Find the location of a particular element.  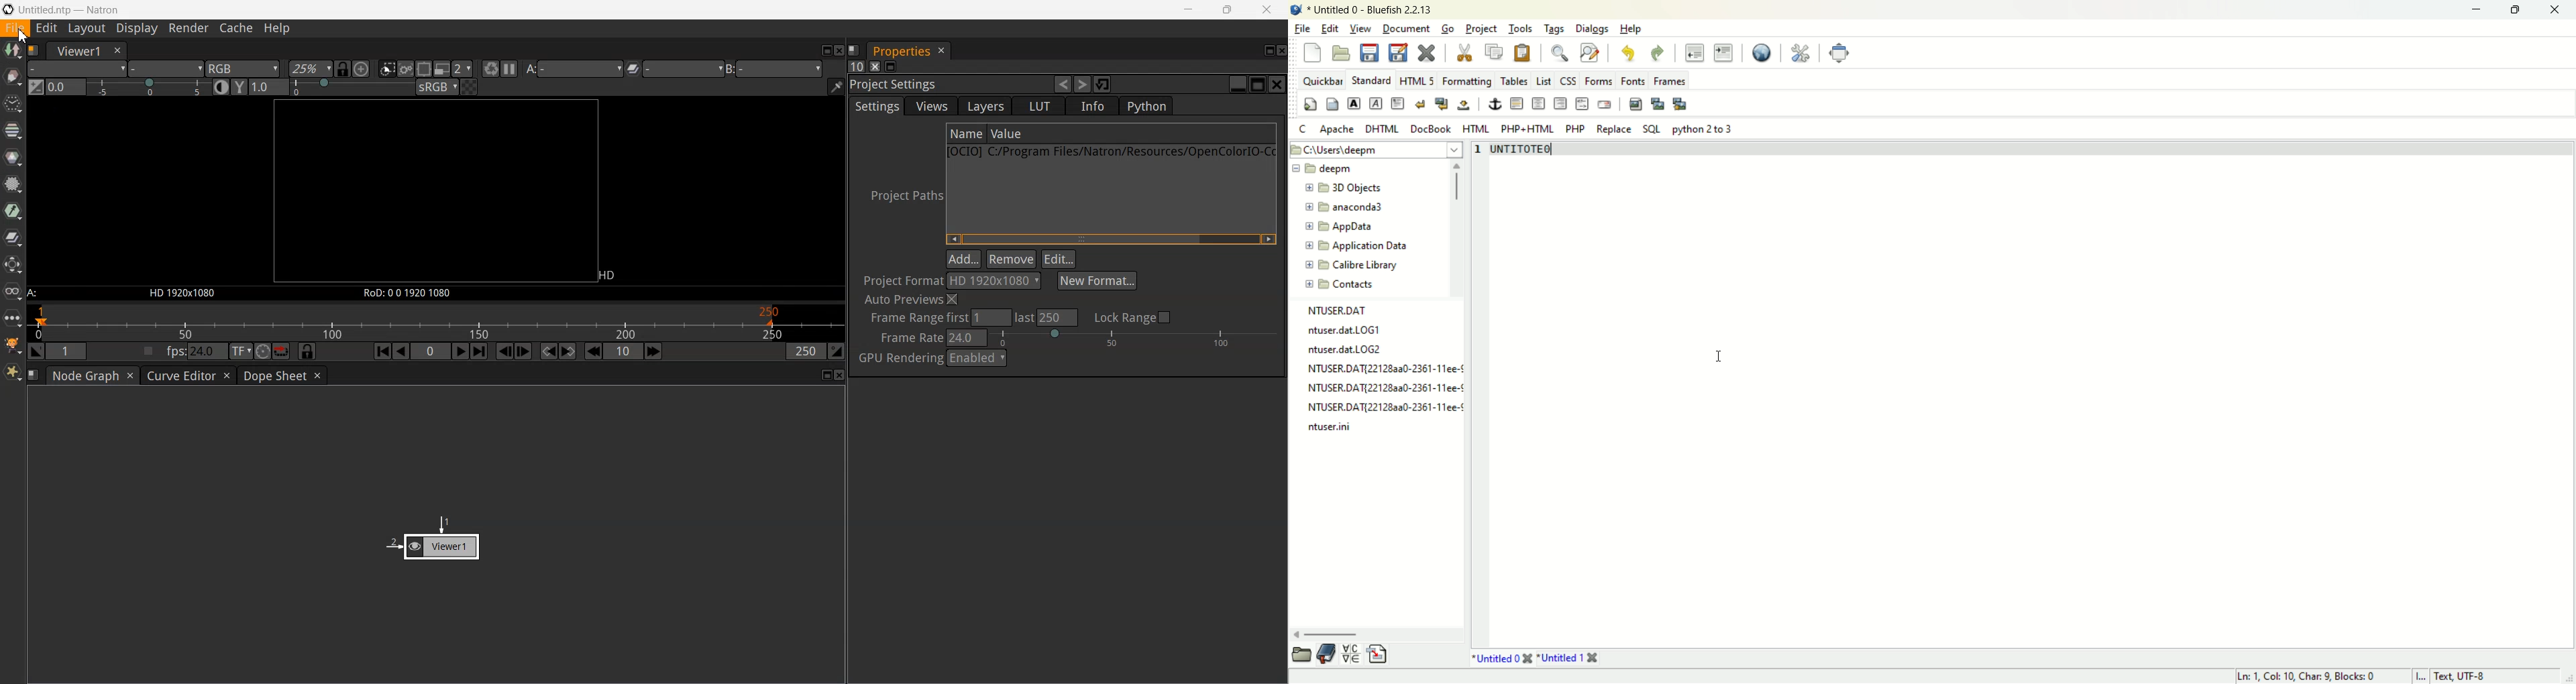

file is located at coordinates (1303, 29).